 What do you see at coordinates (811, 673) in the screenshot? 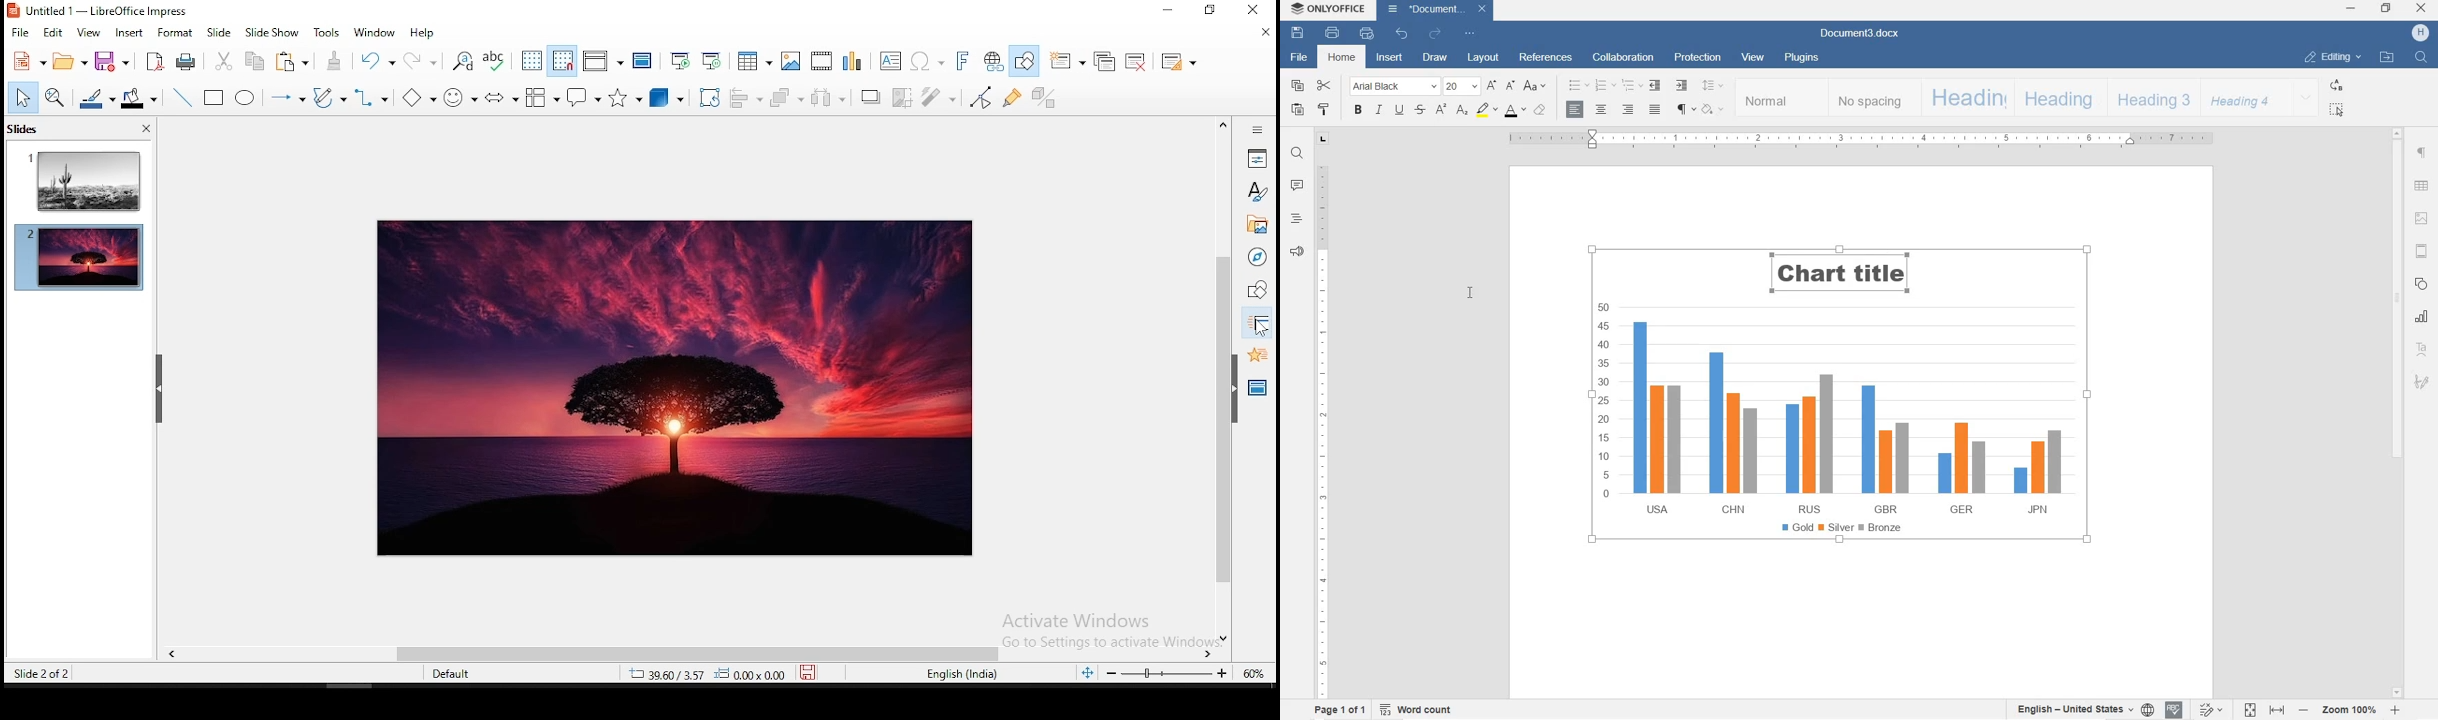
I see `save` at bounding box center [811, 673].